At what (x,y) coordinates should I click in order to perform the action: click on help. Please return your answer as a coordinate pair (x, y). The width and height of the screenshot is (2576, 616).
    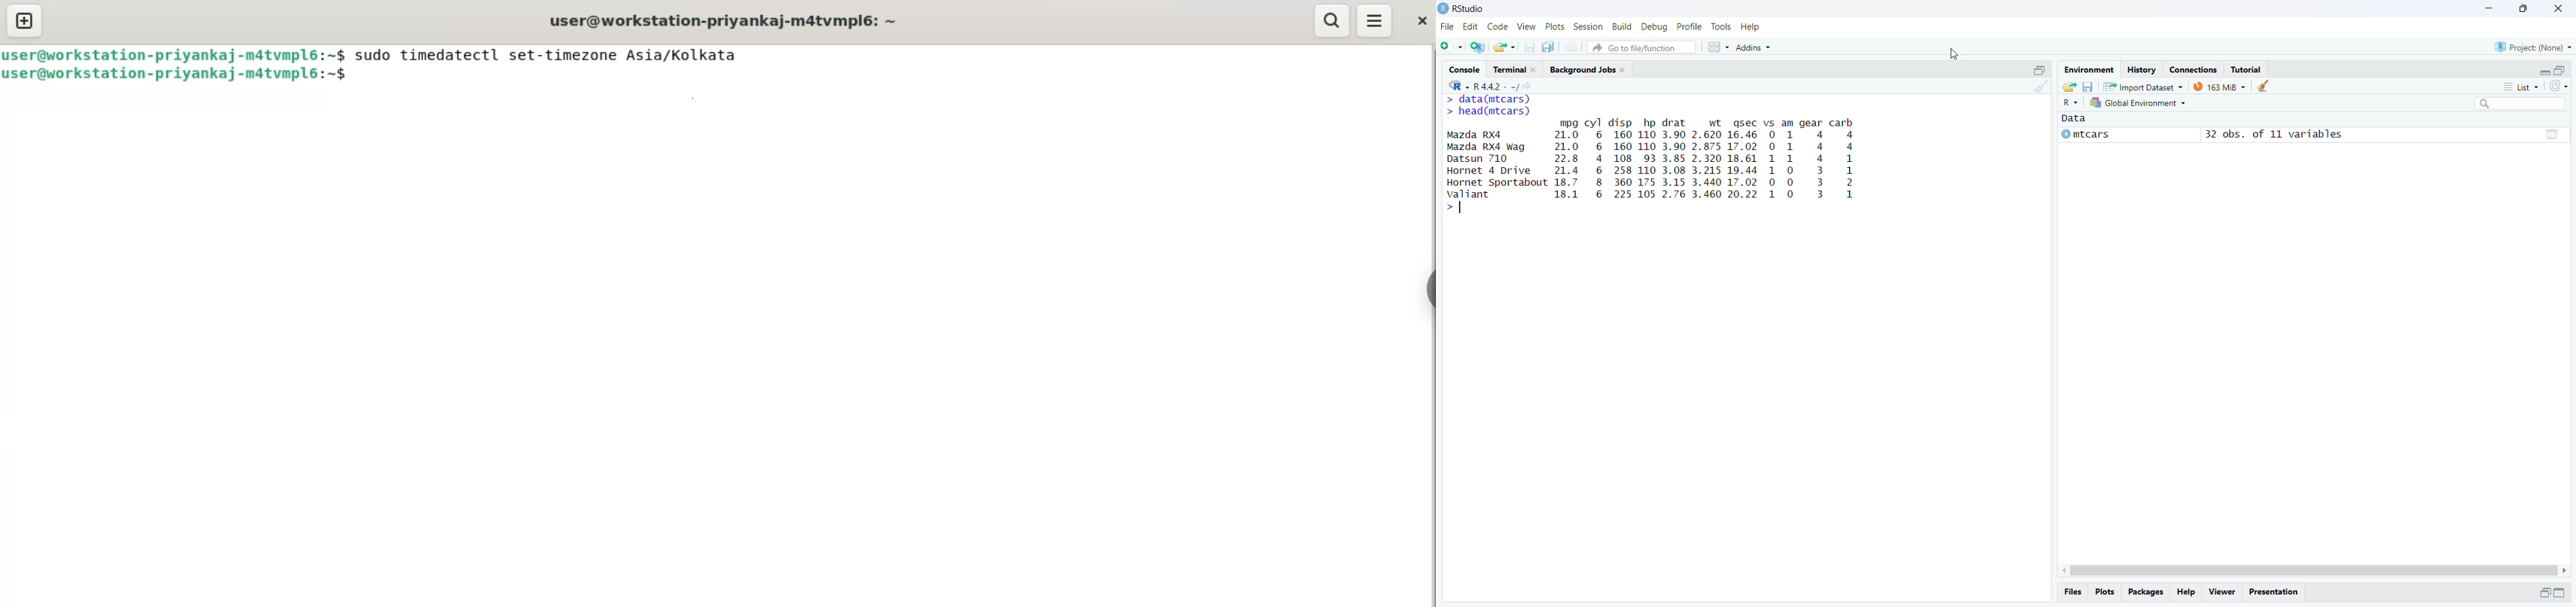
    Looking at the image, I should click on (1750, 27).